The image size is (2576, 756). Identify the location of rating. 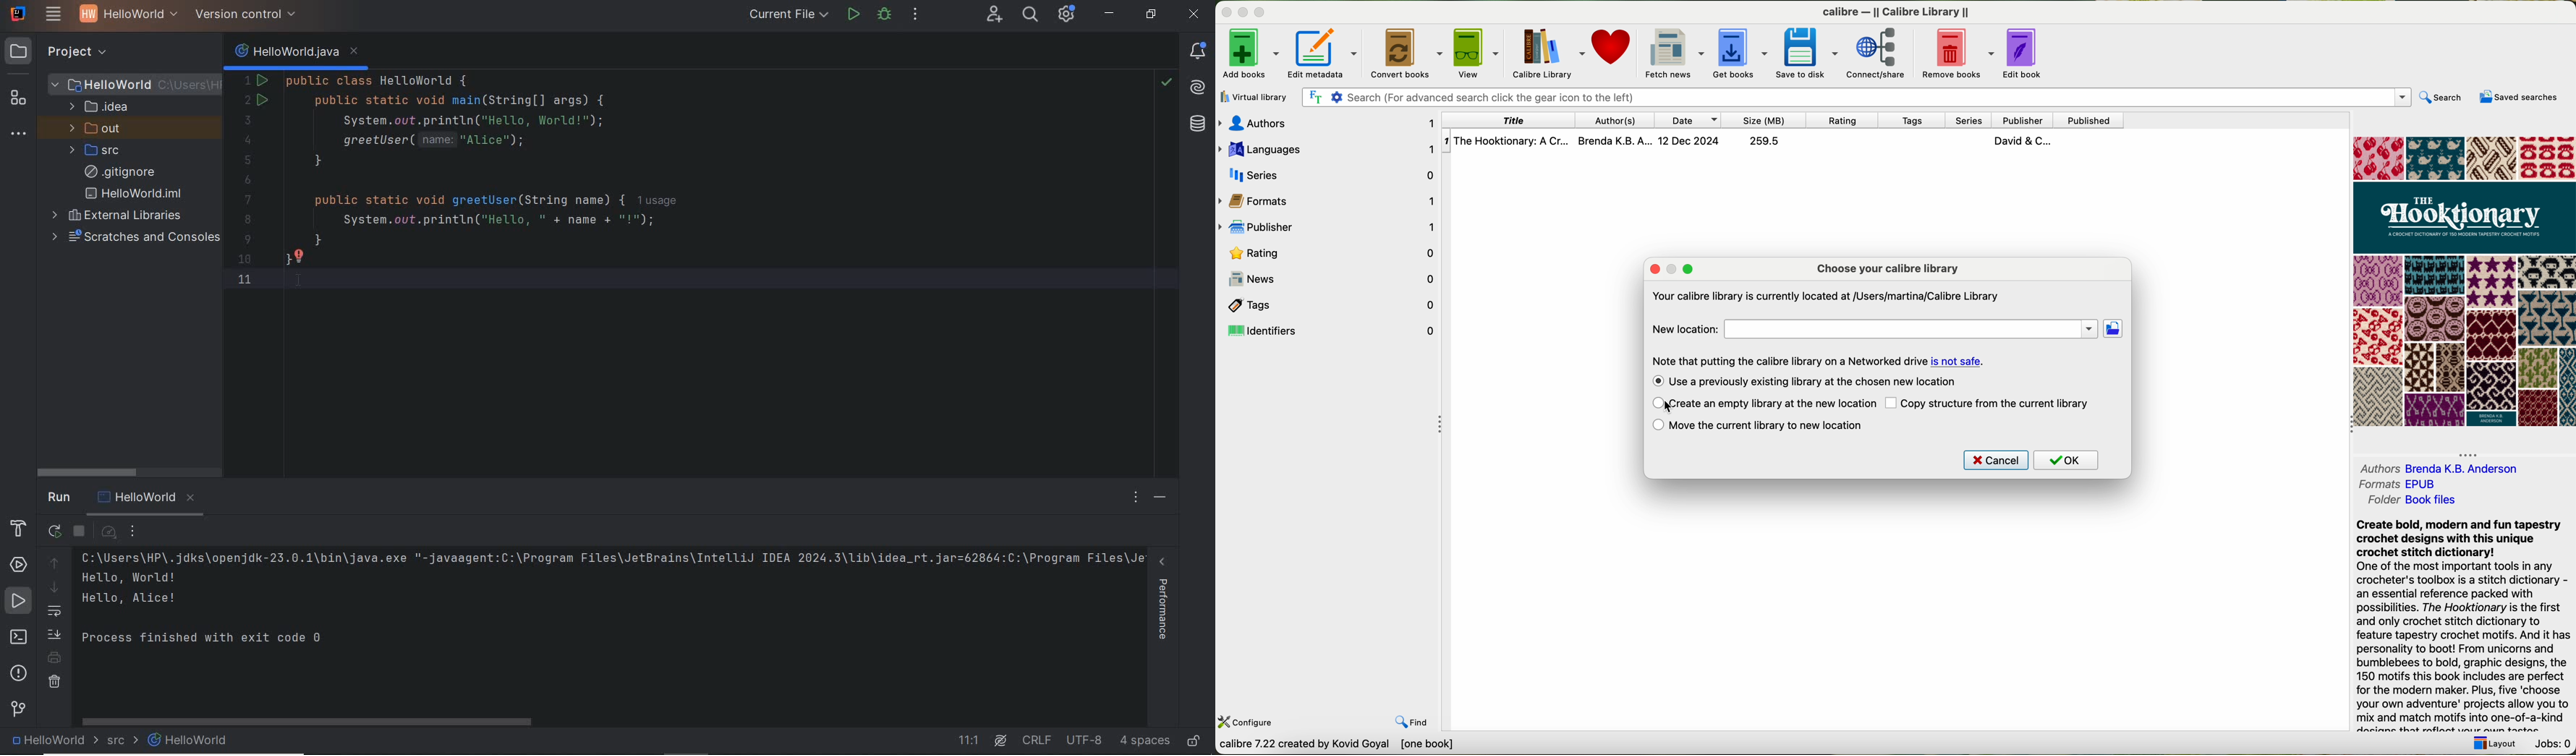
(1328, 254).